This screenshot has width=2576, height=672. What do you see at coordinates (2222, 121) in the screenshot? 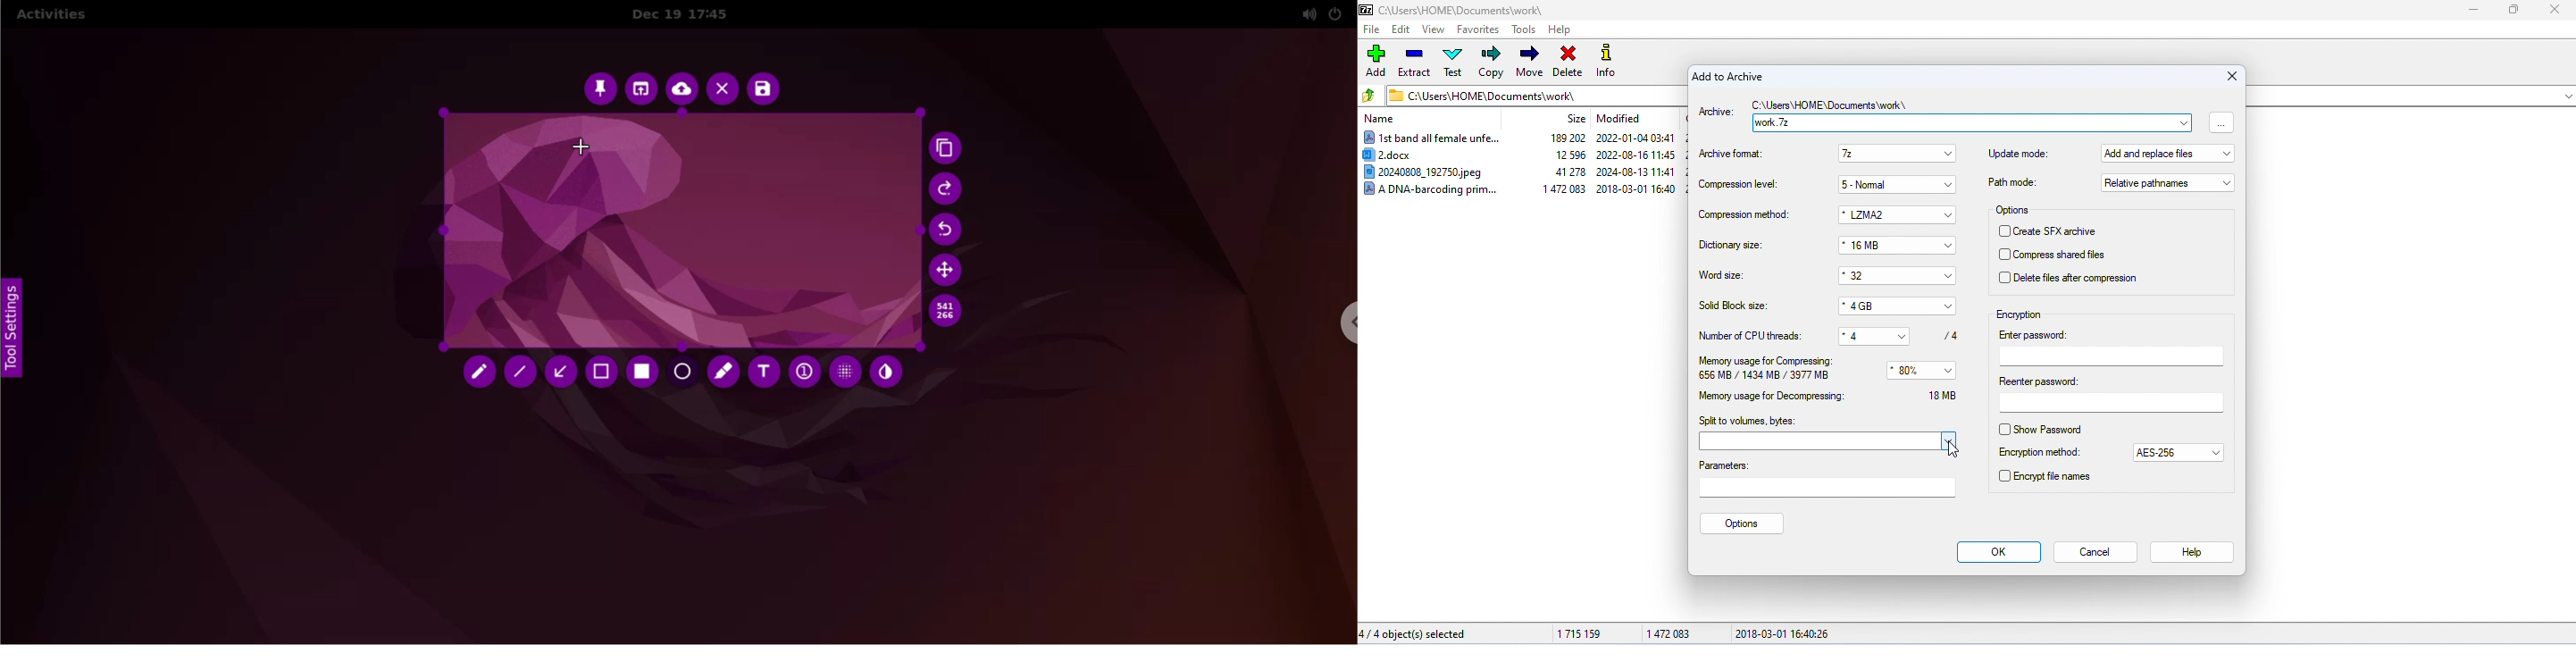
I see `browse file and folders` at bounding box center [2222, 121].